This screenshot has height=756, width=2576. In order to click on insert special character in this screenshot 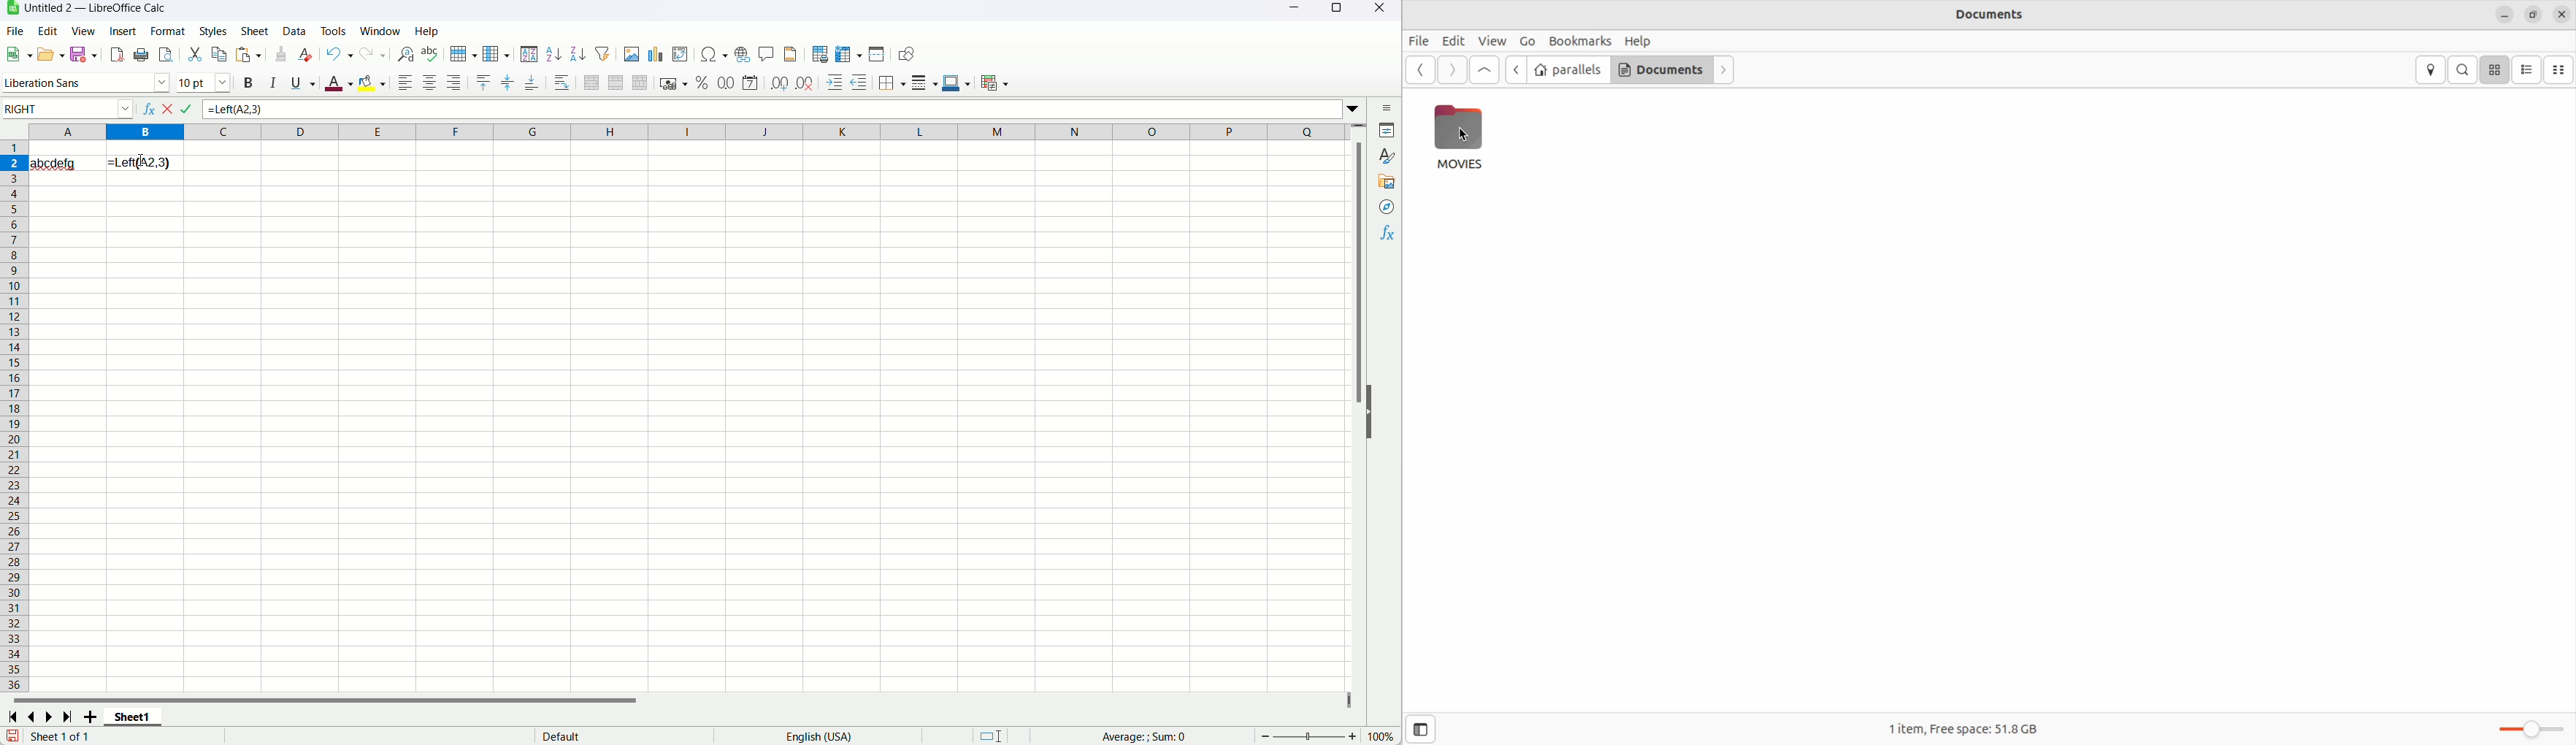, I will do `click(713, 56)`.